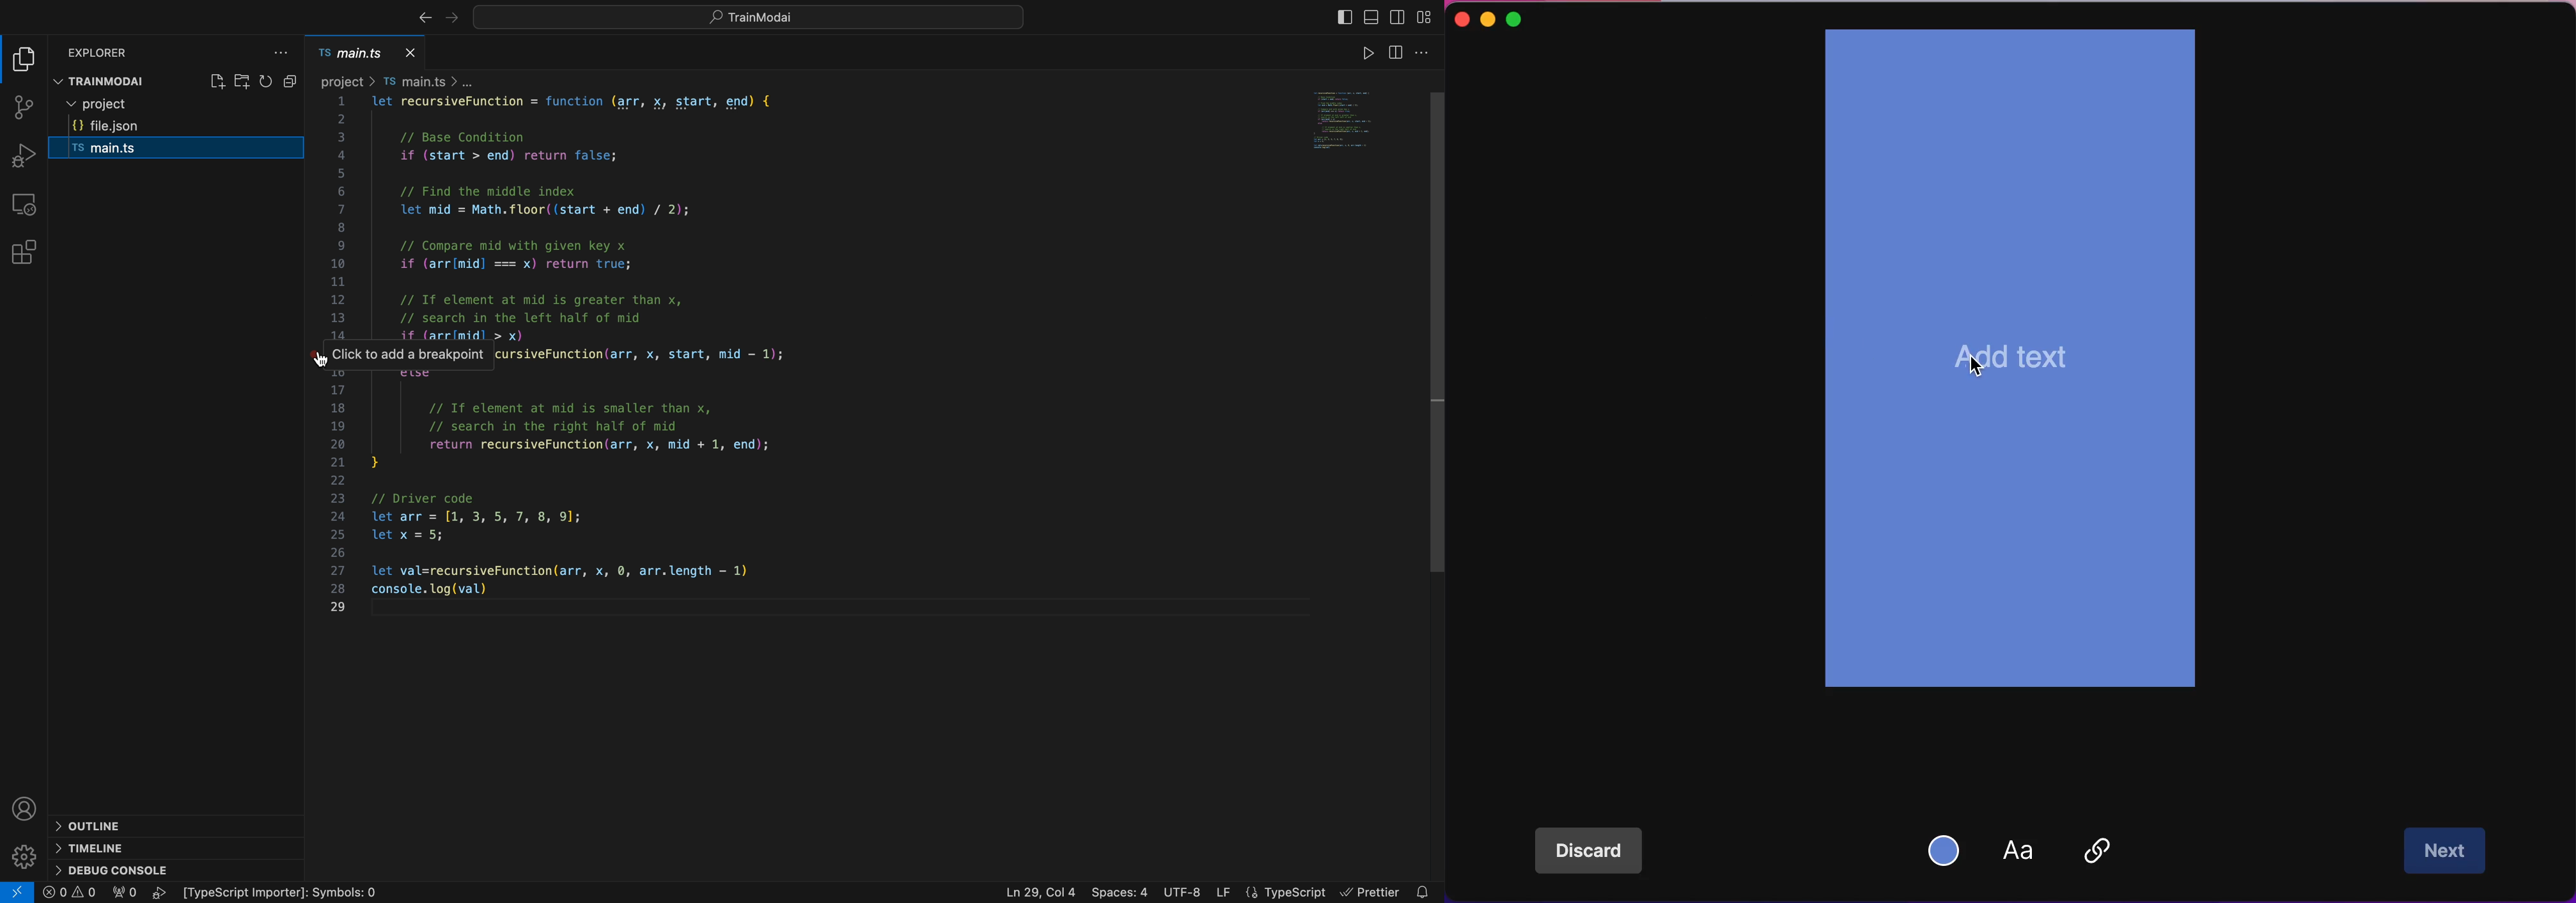 This screenshot has height=924, width=2576. I want to click on maximize, so click(1529, 17).